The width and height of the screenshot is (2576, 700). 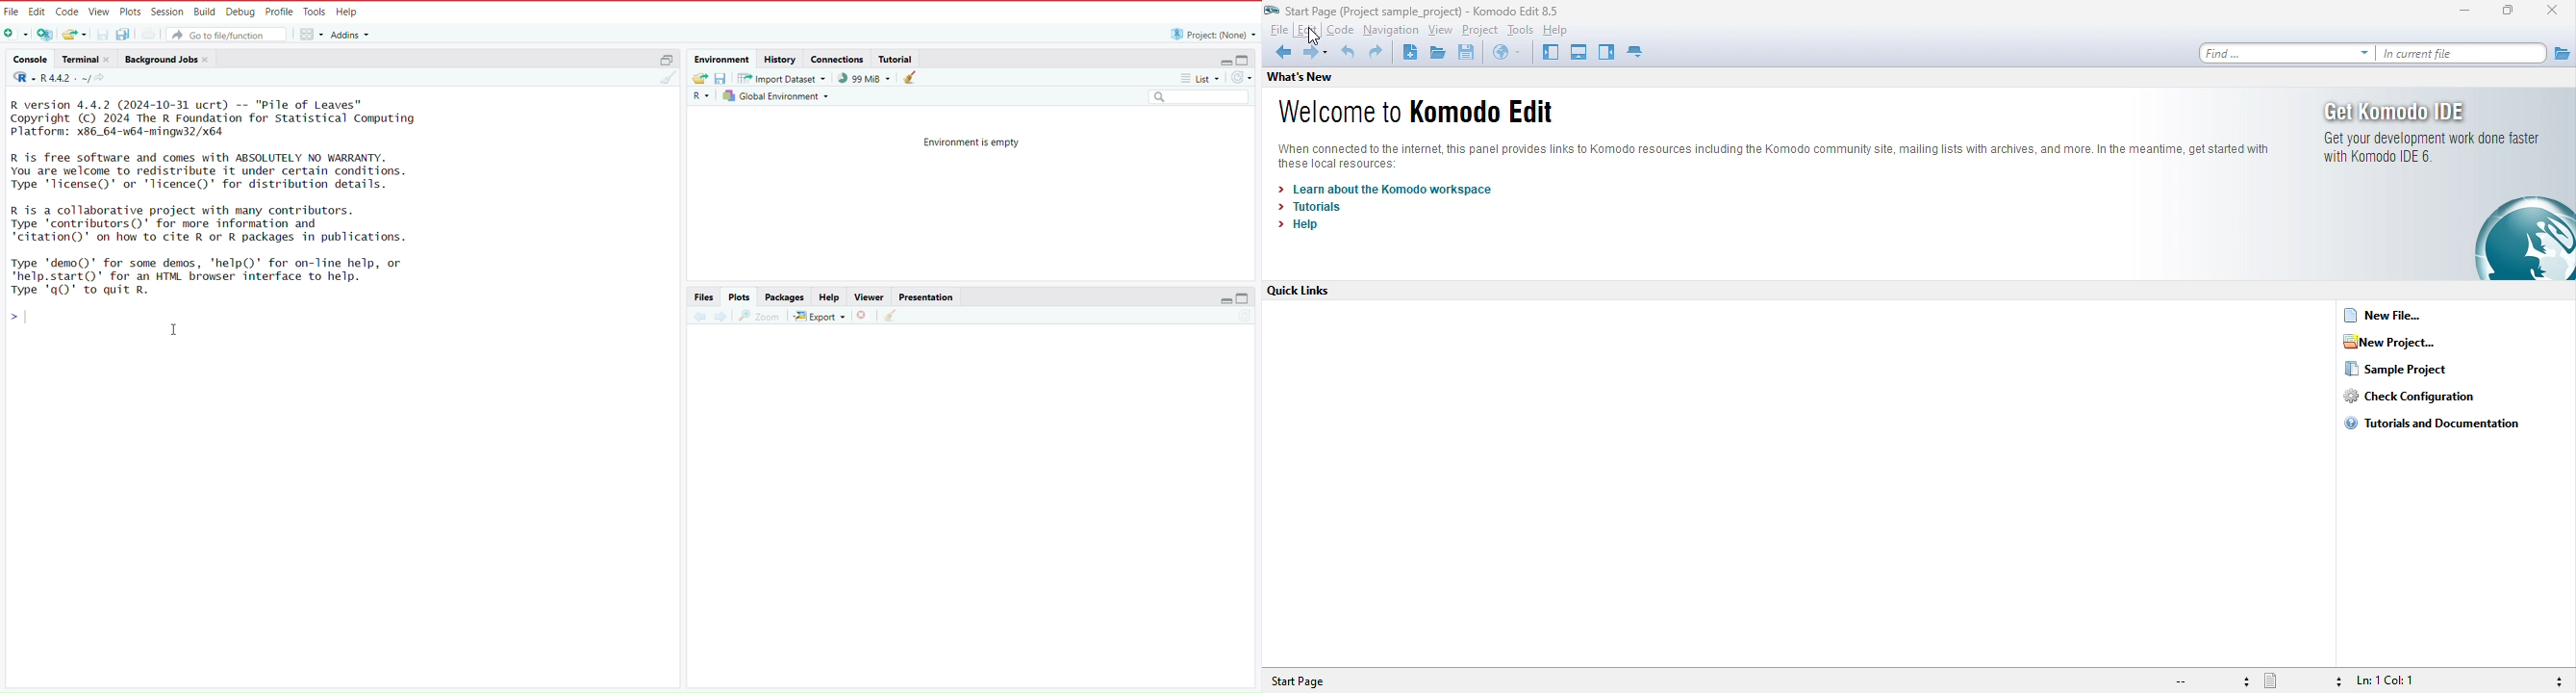 I want to click on save workspace as, so click(x=721, y=80).